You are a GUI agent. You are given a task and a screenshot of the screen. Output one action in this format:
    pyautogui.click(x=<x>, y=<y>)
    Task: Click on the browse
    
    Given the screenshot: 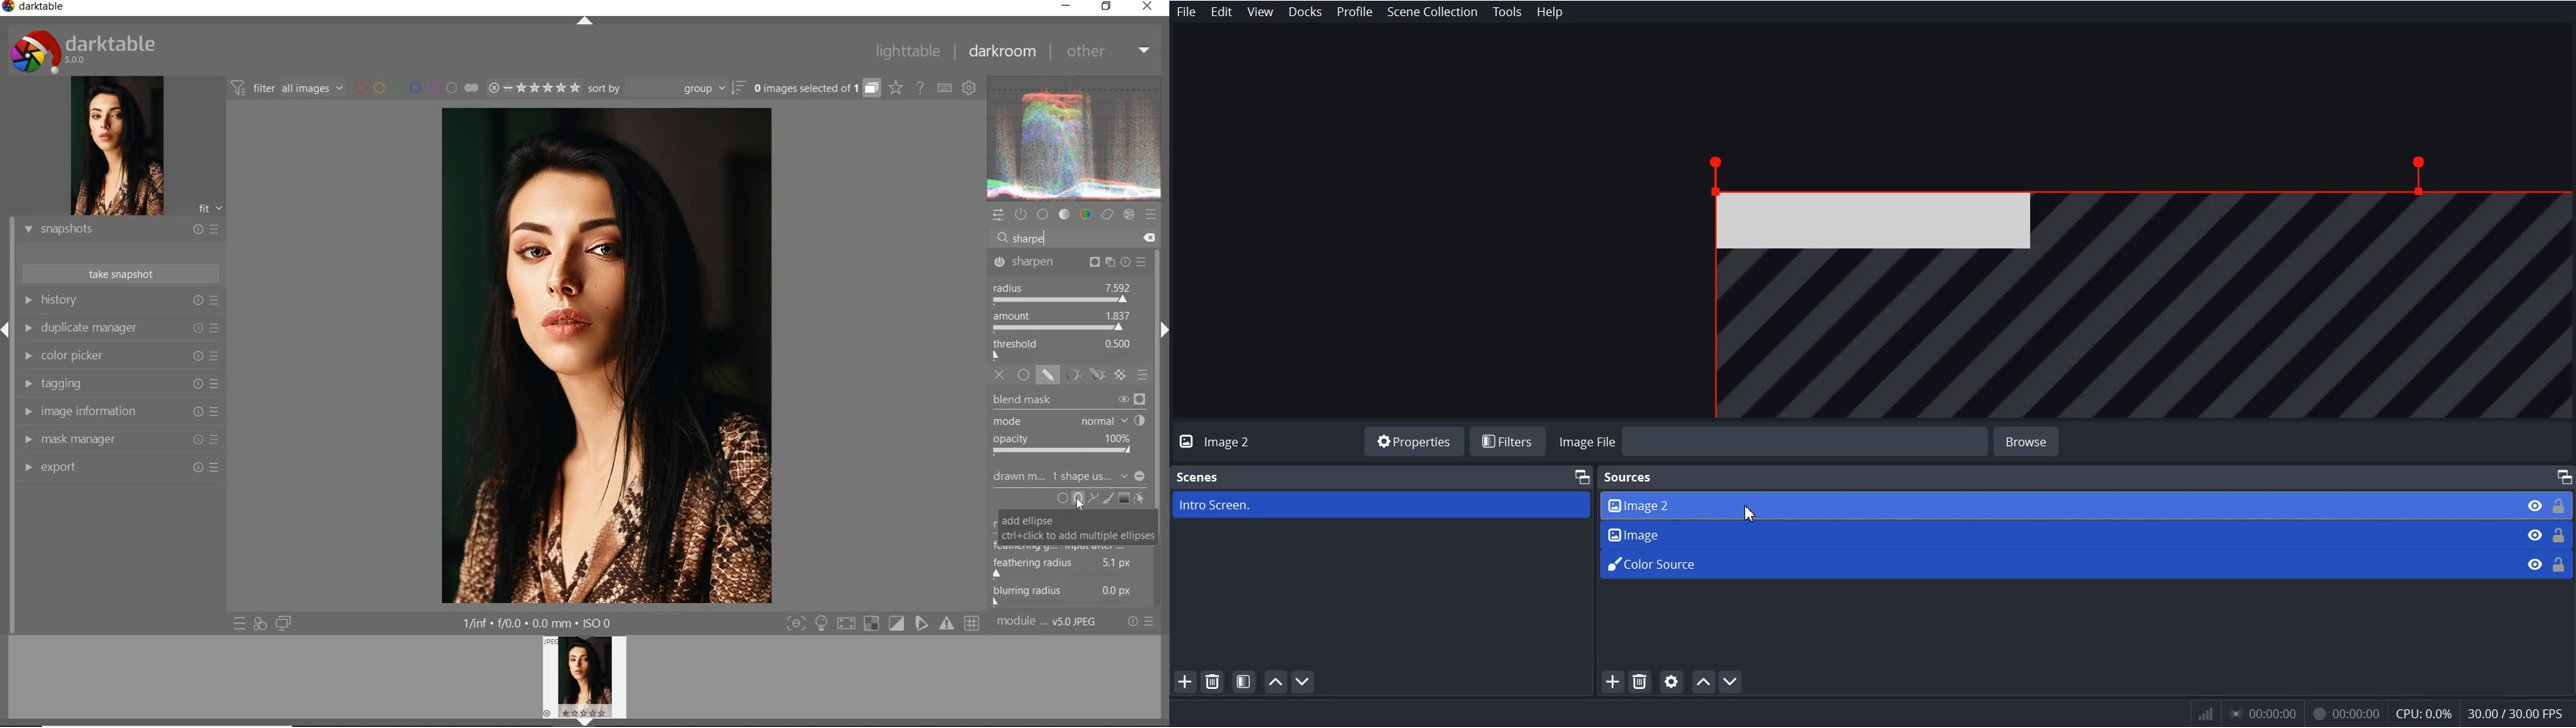 What is the action you would take?
    pyautogui.click(x=2038, y=440)
    